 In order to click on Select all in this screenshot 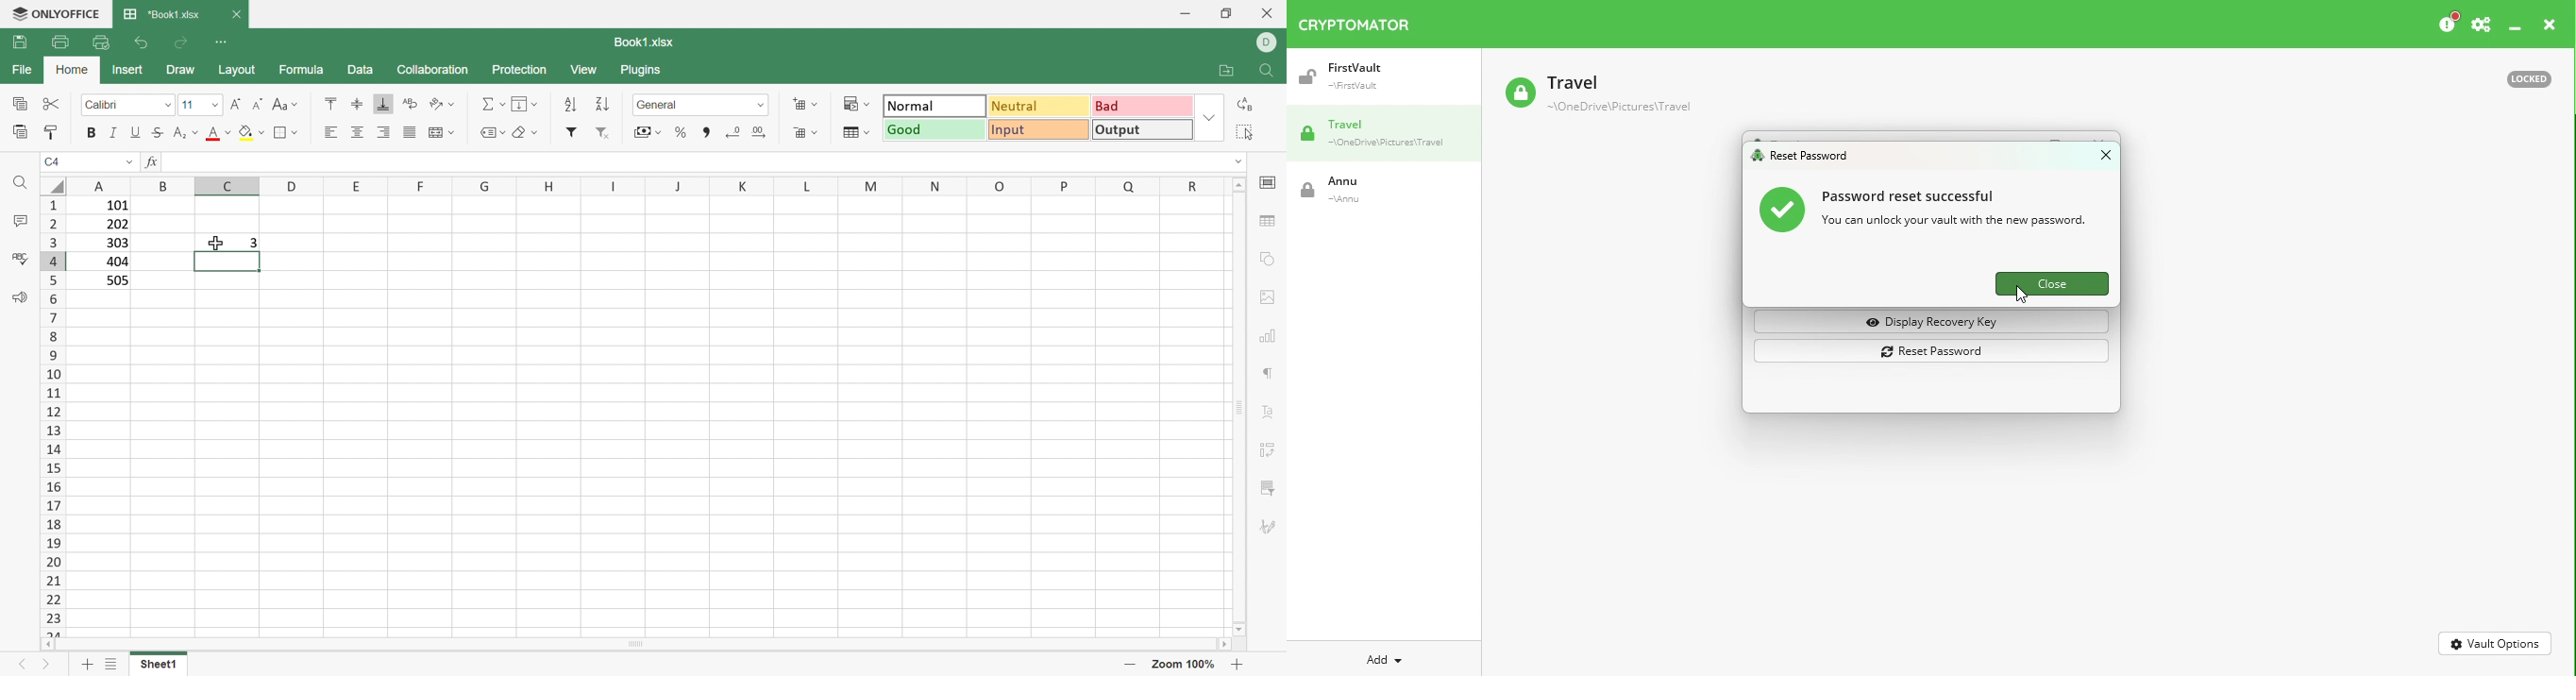, I will do `click(1248, 132)`.